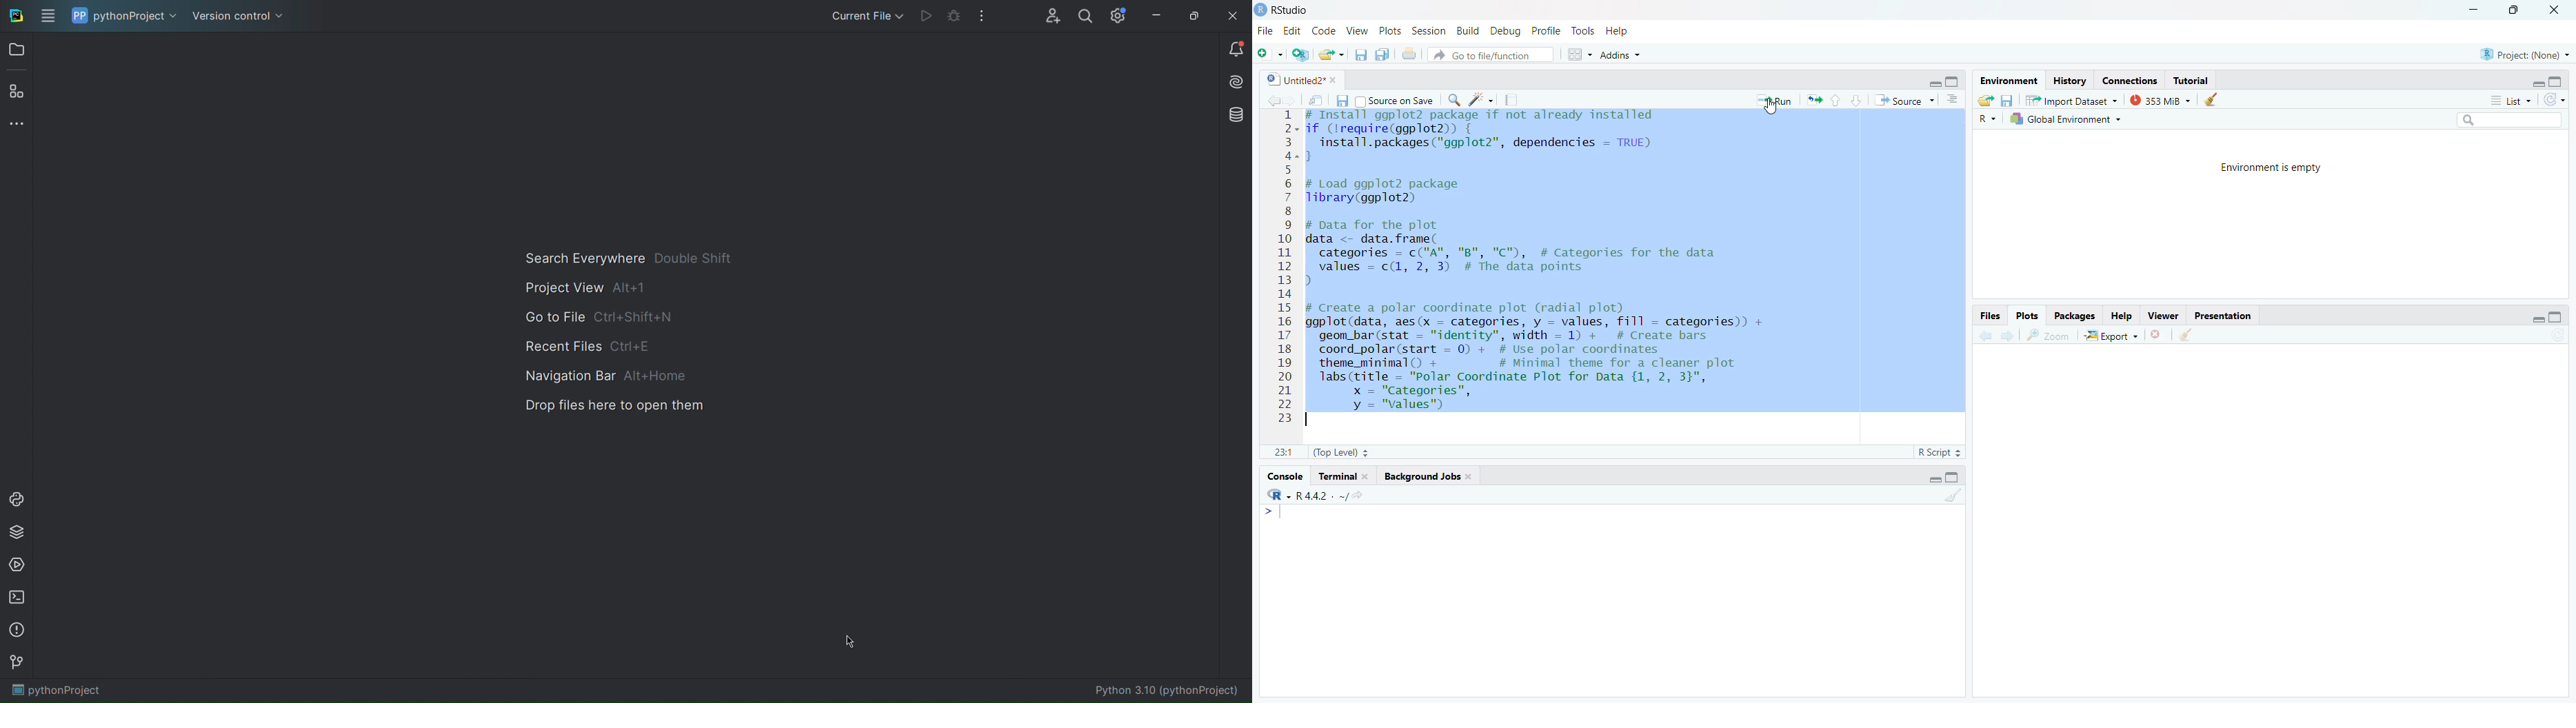 This screenshot has width=2576, height=728. I want to click on Viewer, so click(2164, 314).